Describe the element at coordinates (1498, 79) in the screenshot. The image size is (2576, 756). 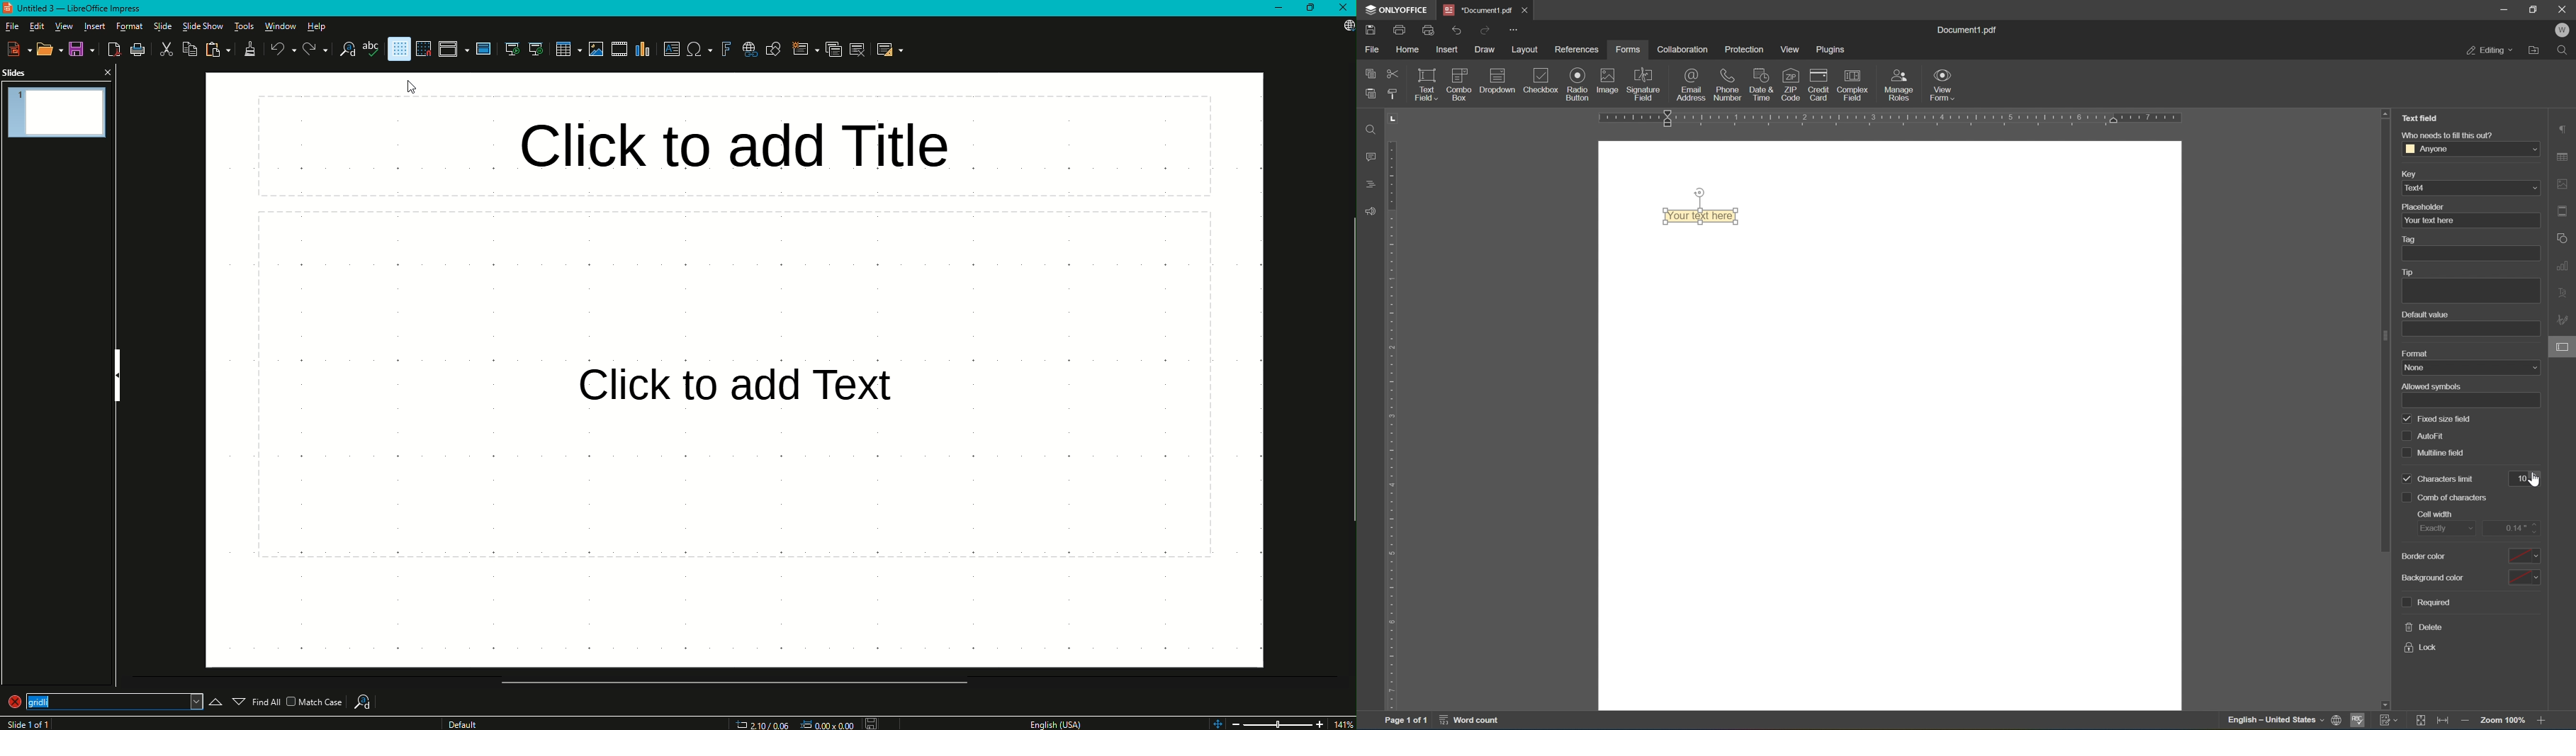
I see `dropdown` at that location.